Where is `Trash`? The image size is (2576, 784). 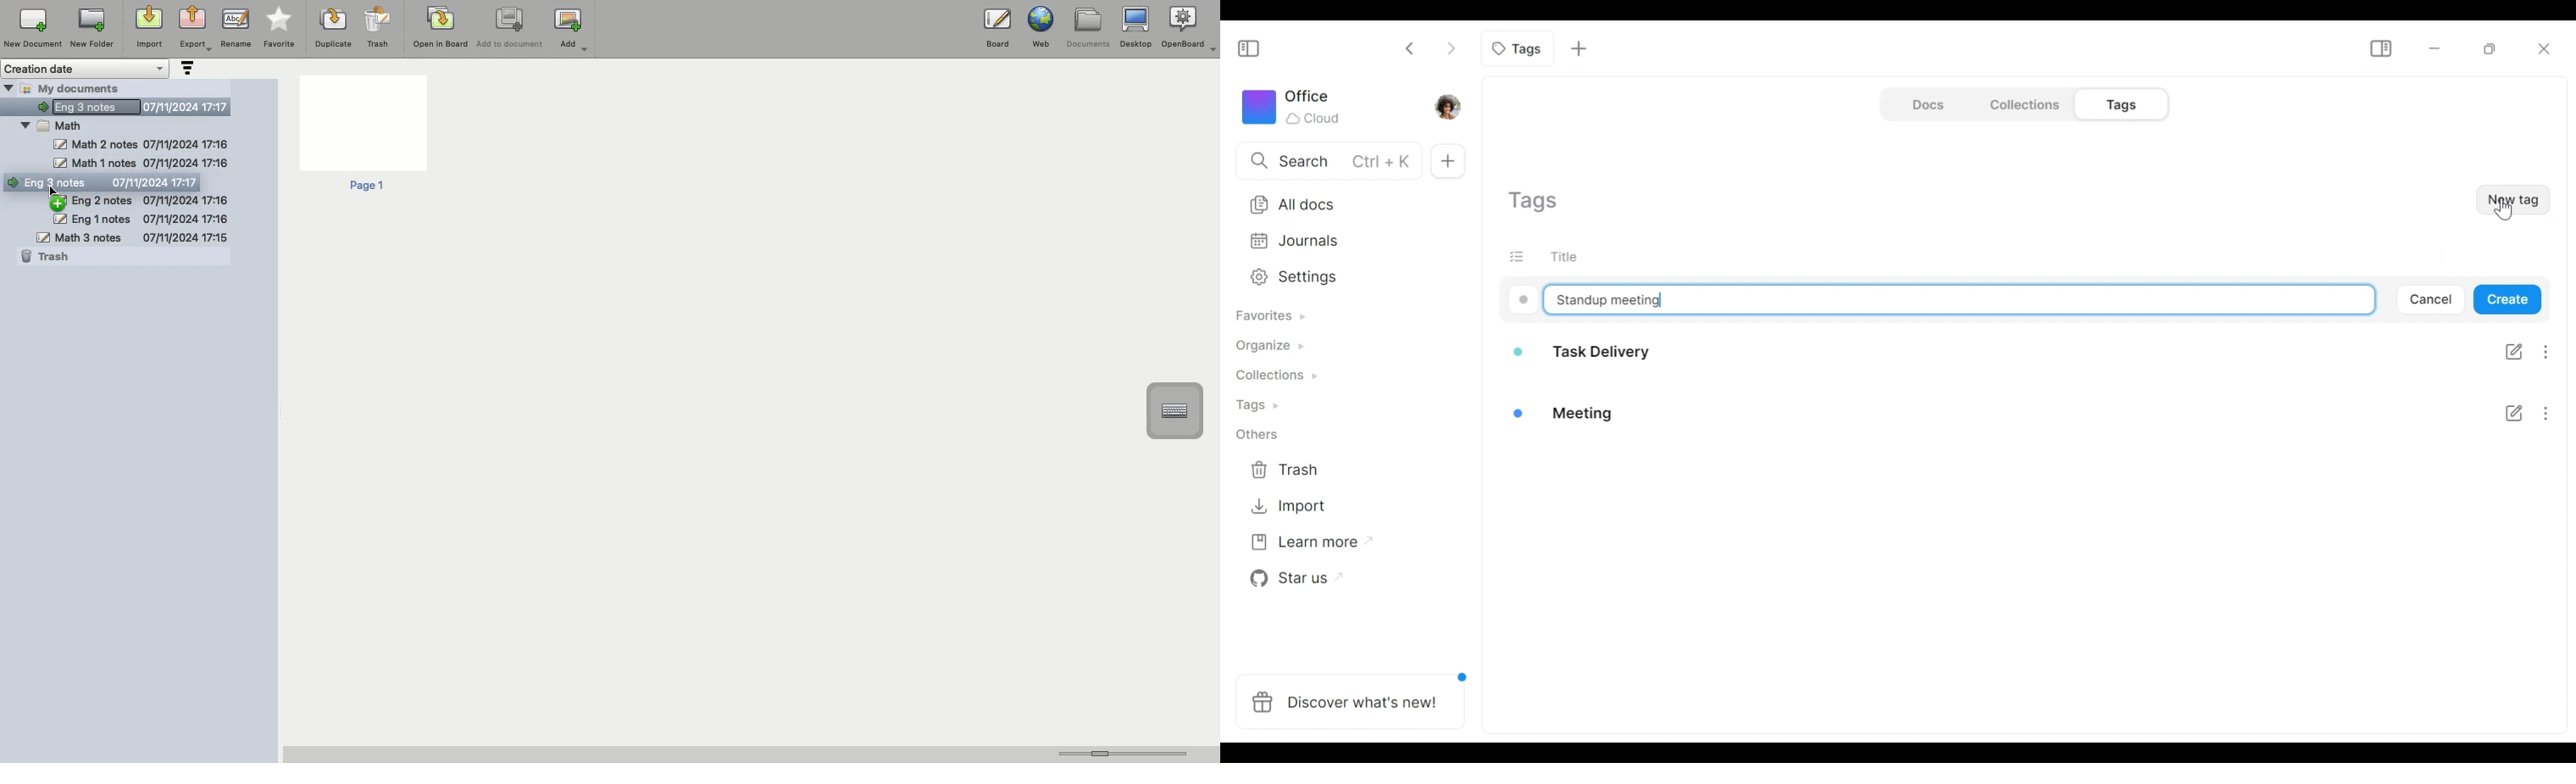 Trash is located at coordinates (1295, 469).